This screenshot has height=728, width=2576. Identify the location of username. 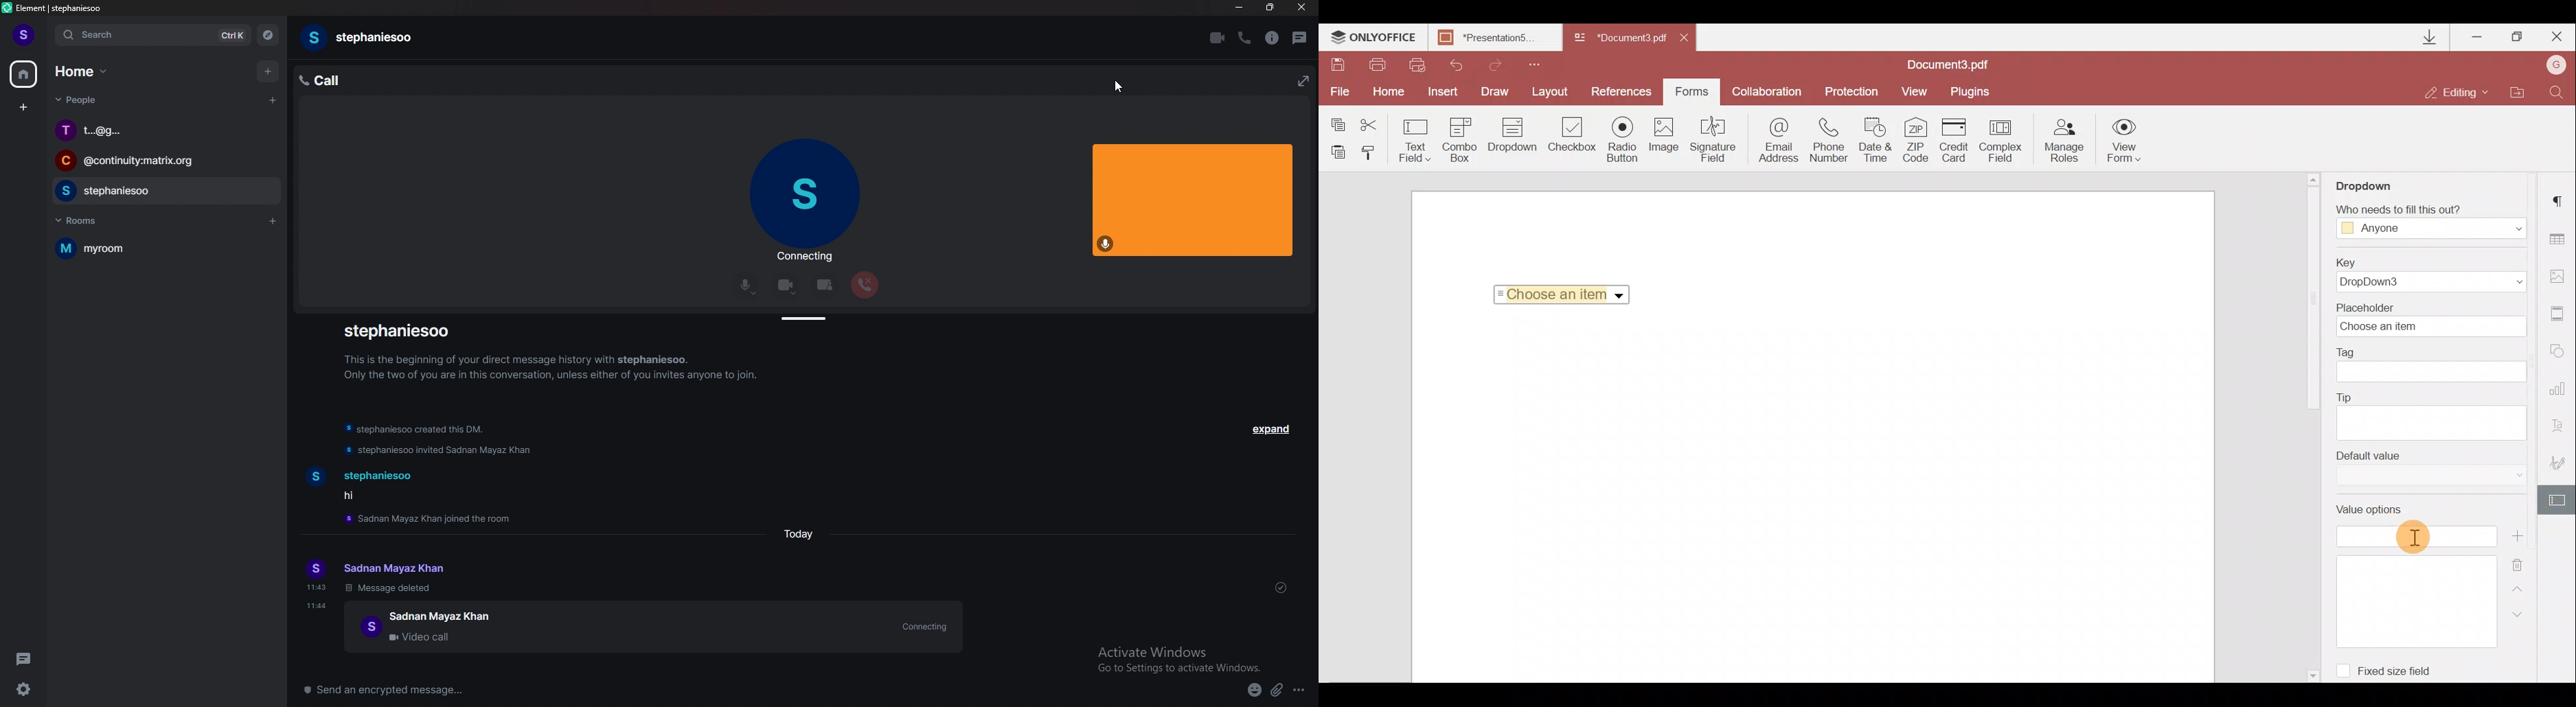
(402, 330).